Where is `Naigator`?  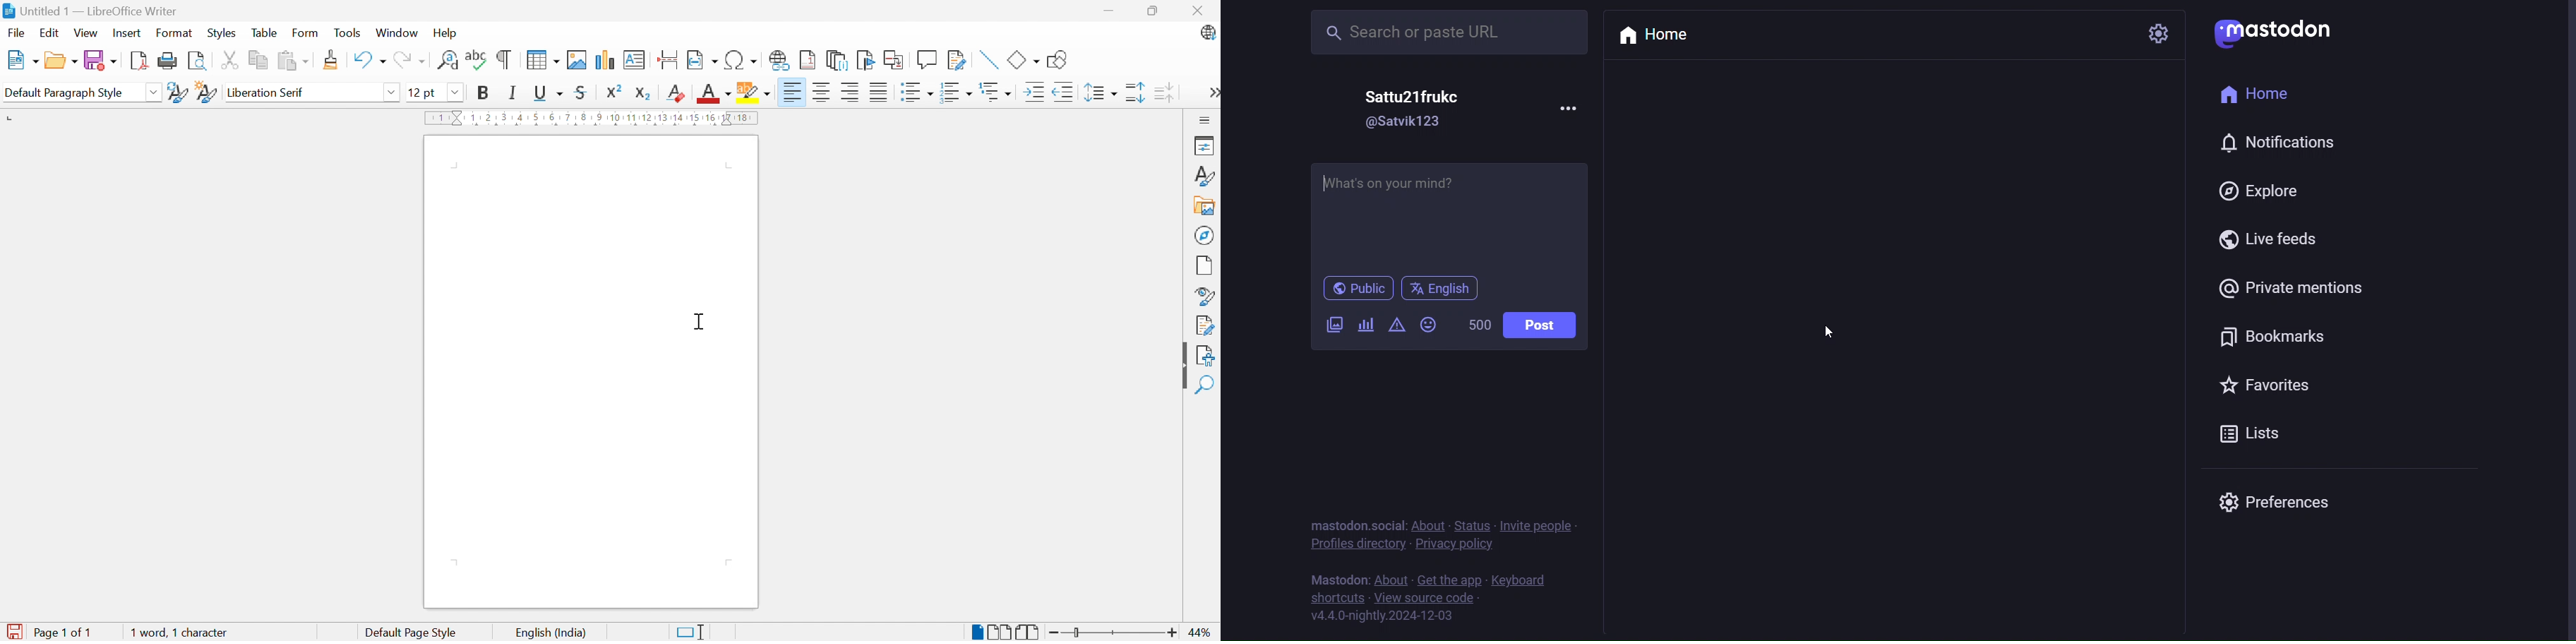
Naigator is located at coordinates (1206, 235).